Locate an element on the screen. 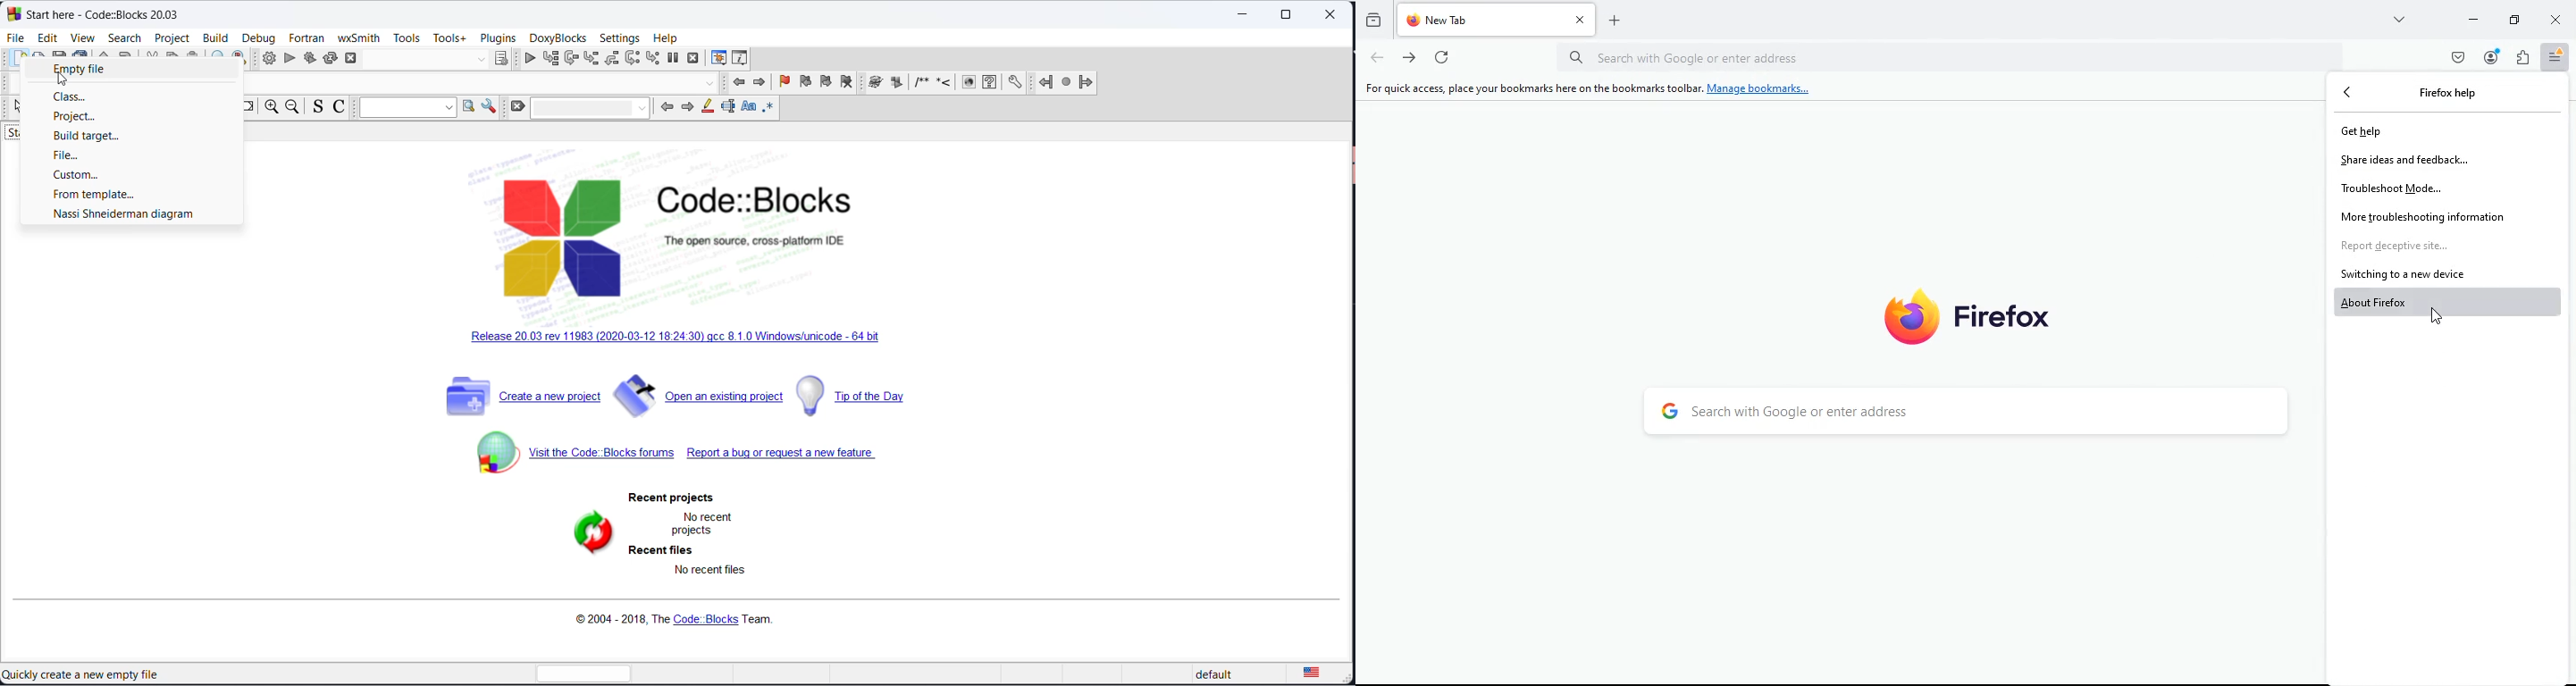  run search is located at coordinates (468, 108).